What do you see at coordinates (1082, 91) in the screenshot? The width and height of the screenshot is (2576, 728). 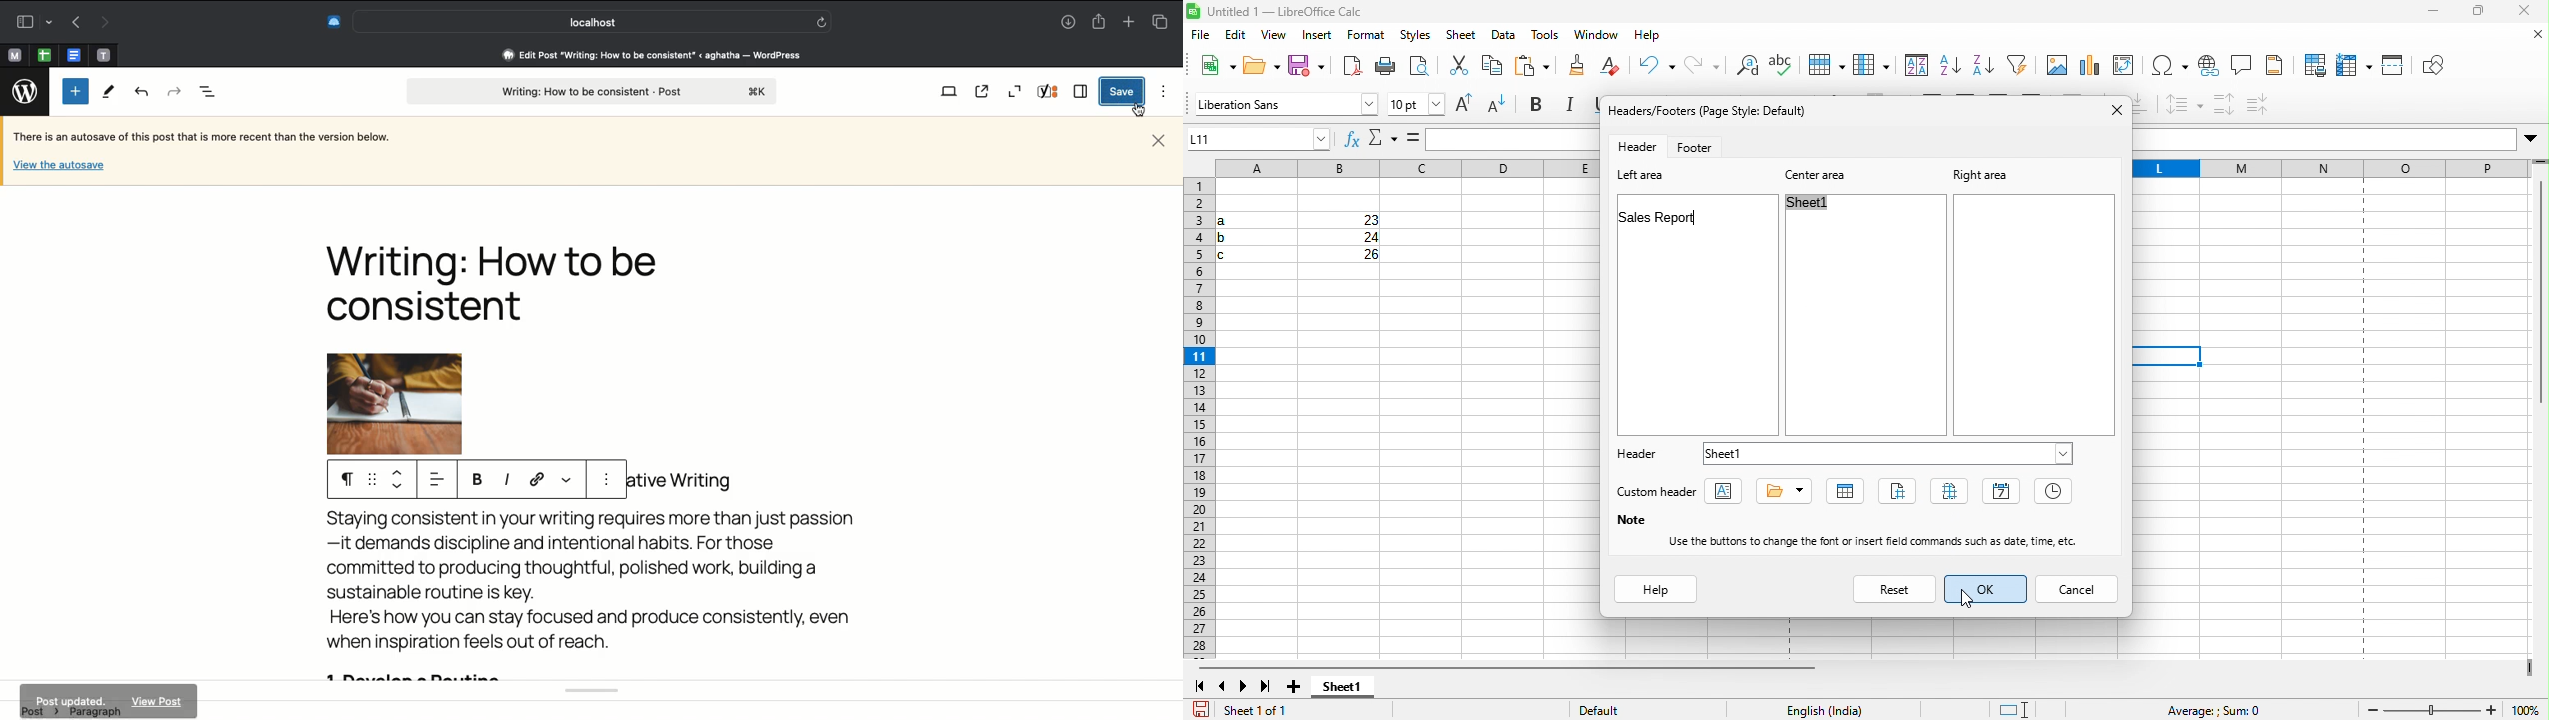 I see `Sidebar` at bounding box center [1082, 91].